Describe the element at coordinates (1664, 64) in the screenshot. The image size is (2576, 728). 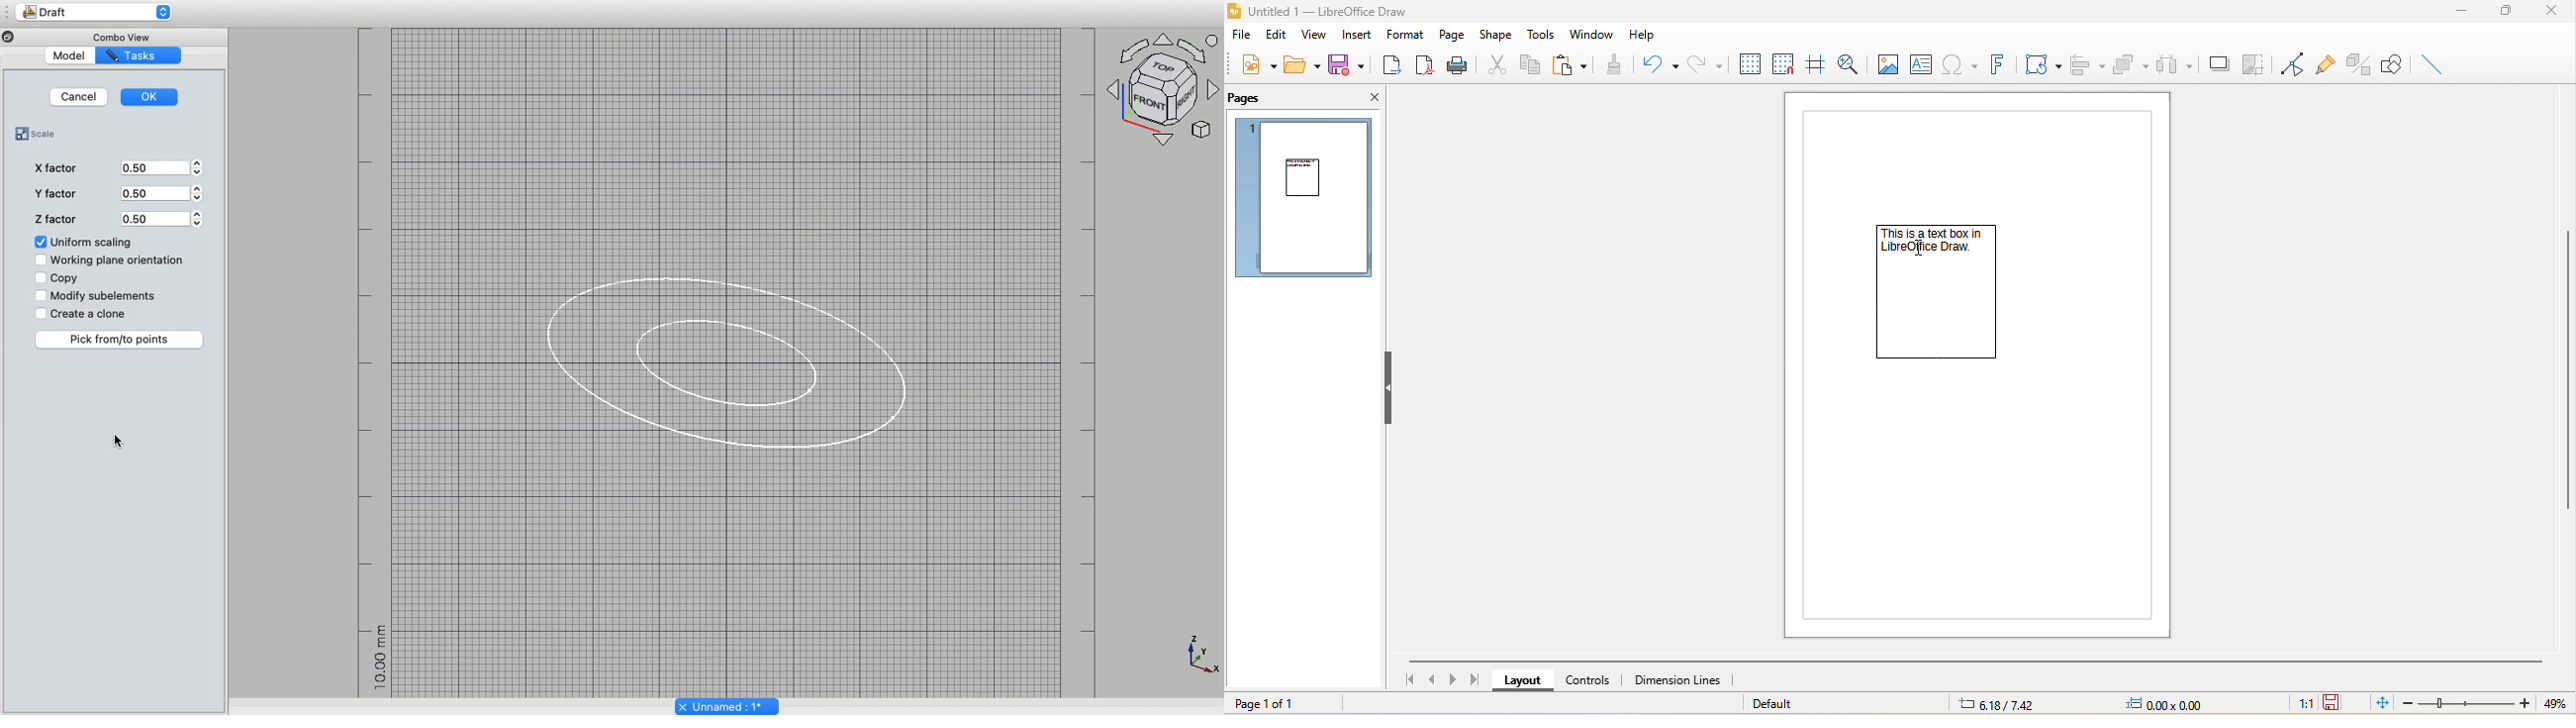
I see `undo` at that location.